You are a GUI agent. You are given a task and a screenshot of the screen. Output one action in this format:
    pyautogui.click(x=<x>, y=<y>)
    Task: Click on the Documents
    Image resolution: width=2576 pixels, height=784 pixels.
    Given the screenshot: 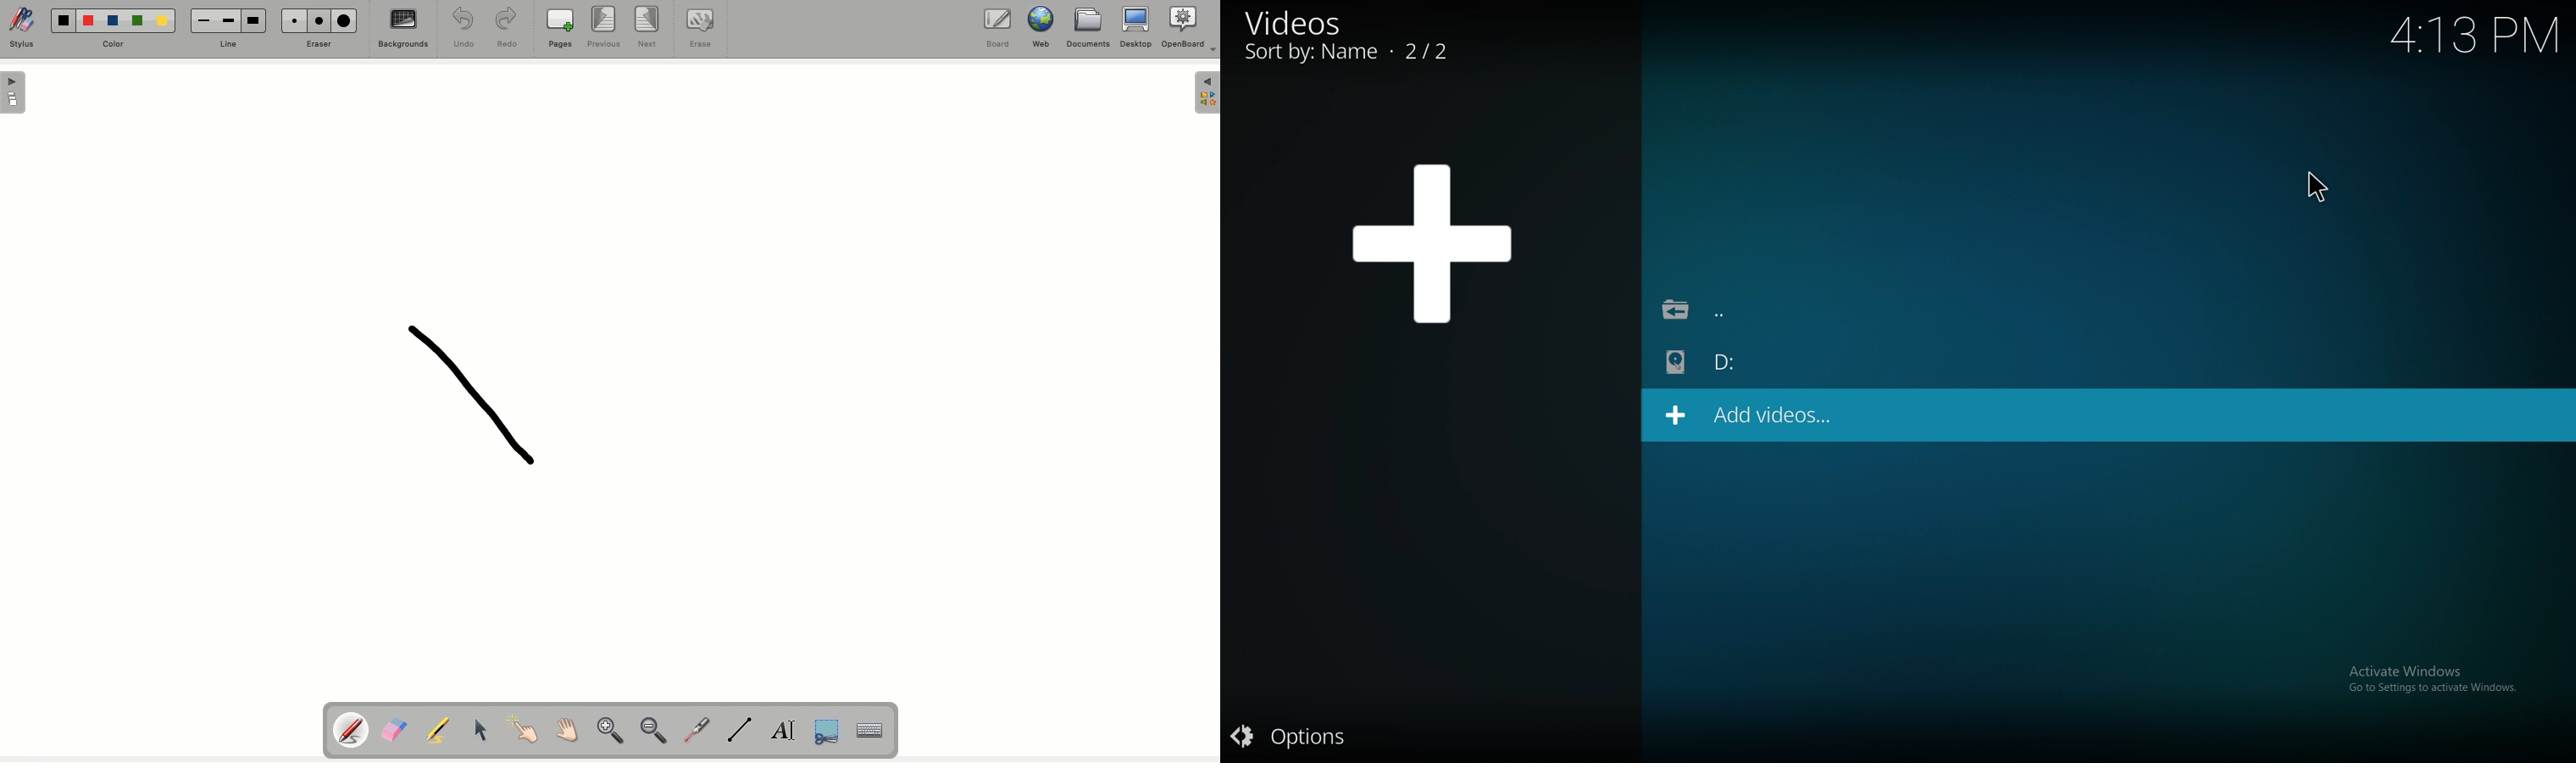 What is the action you would take?
    pyautogui.click(x=1087, y=31)
    